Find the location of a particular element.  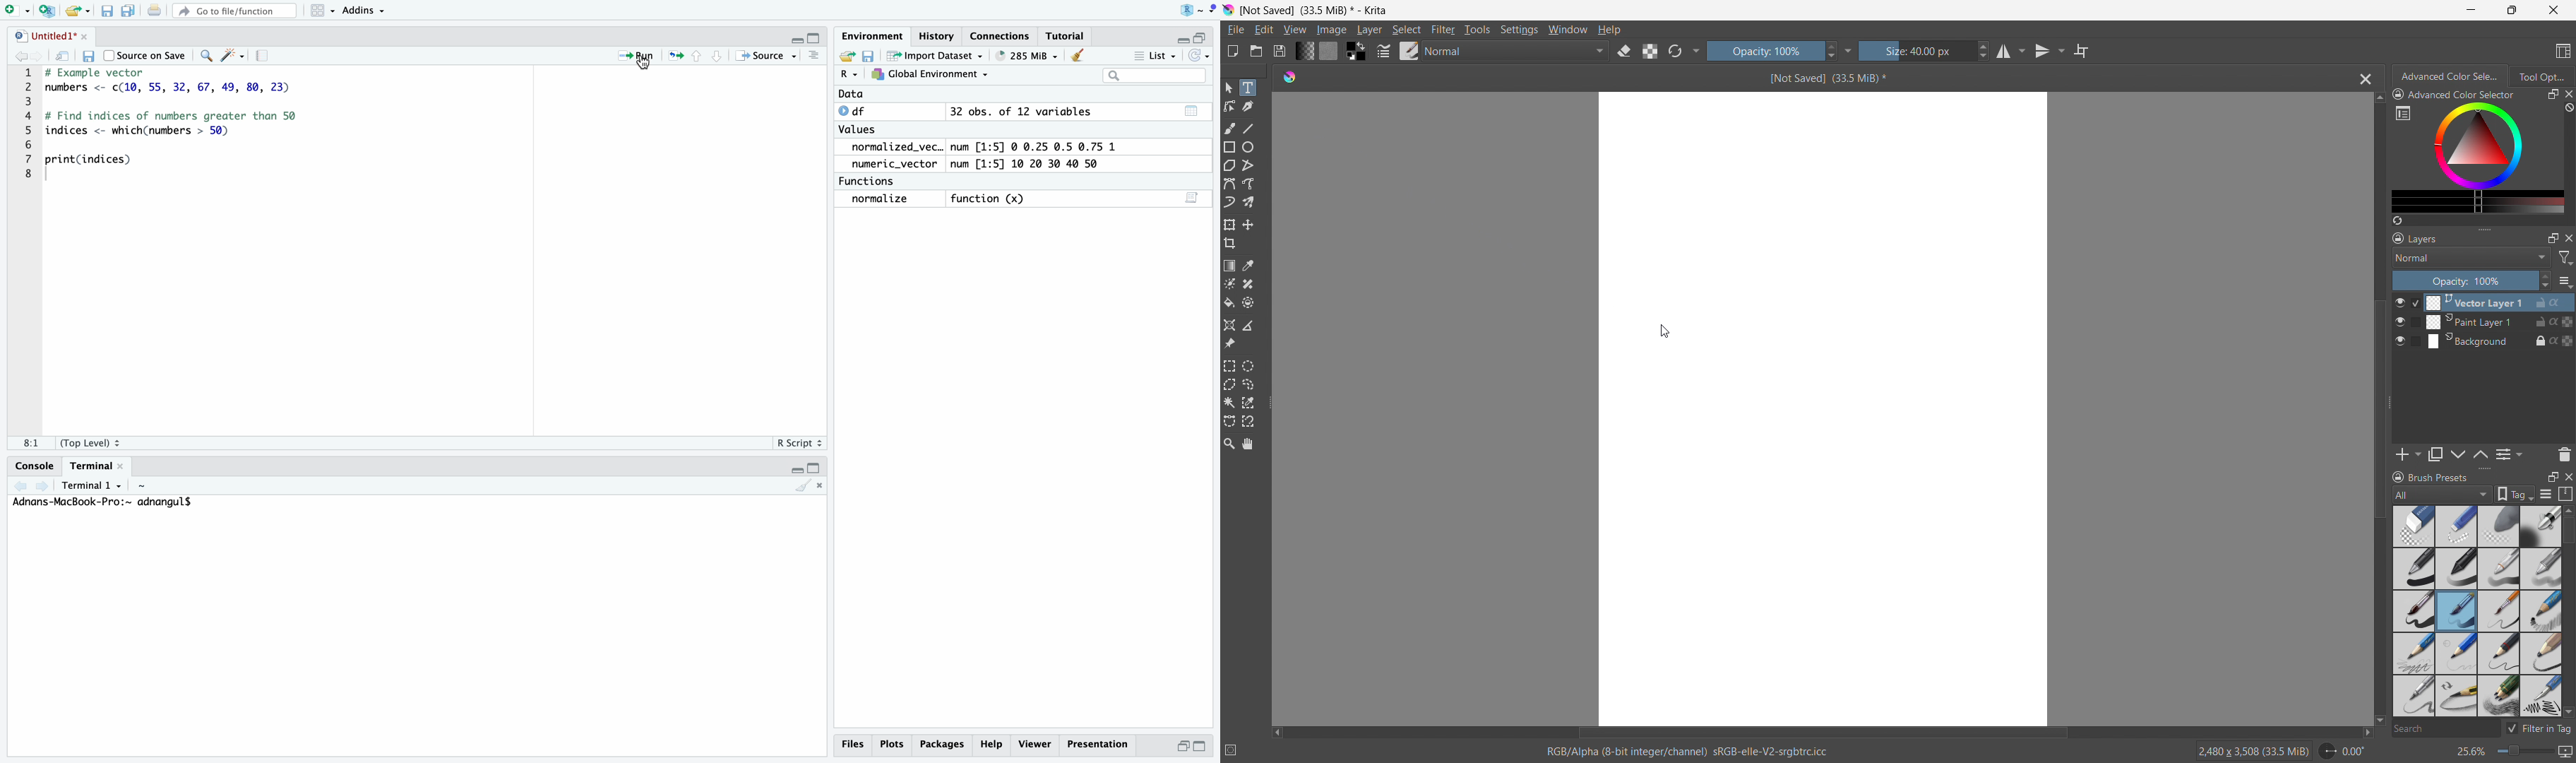

horizontal mirror tool is located at coordinates (2010, 52).